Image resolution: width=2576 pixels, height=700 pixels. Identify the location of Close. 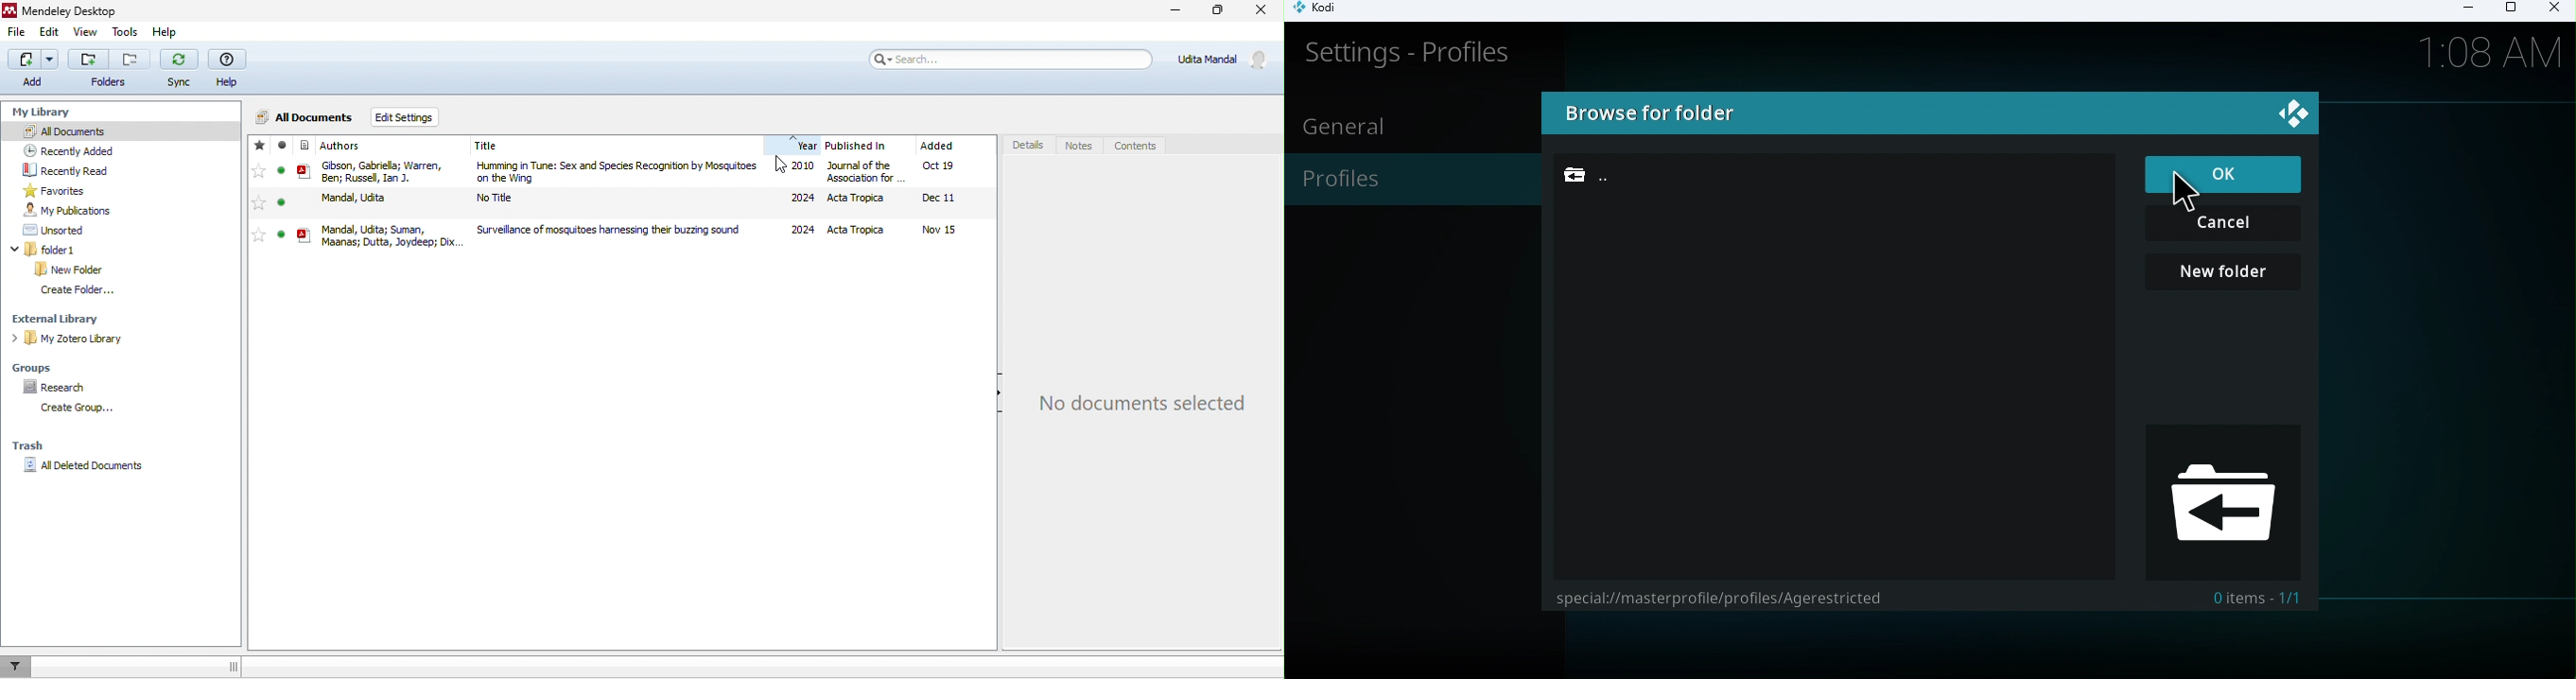
(2551, 10).